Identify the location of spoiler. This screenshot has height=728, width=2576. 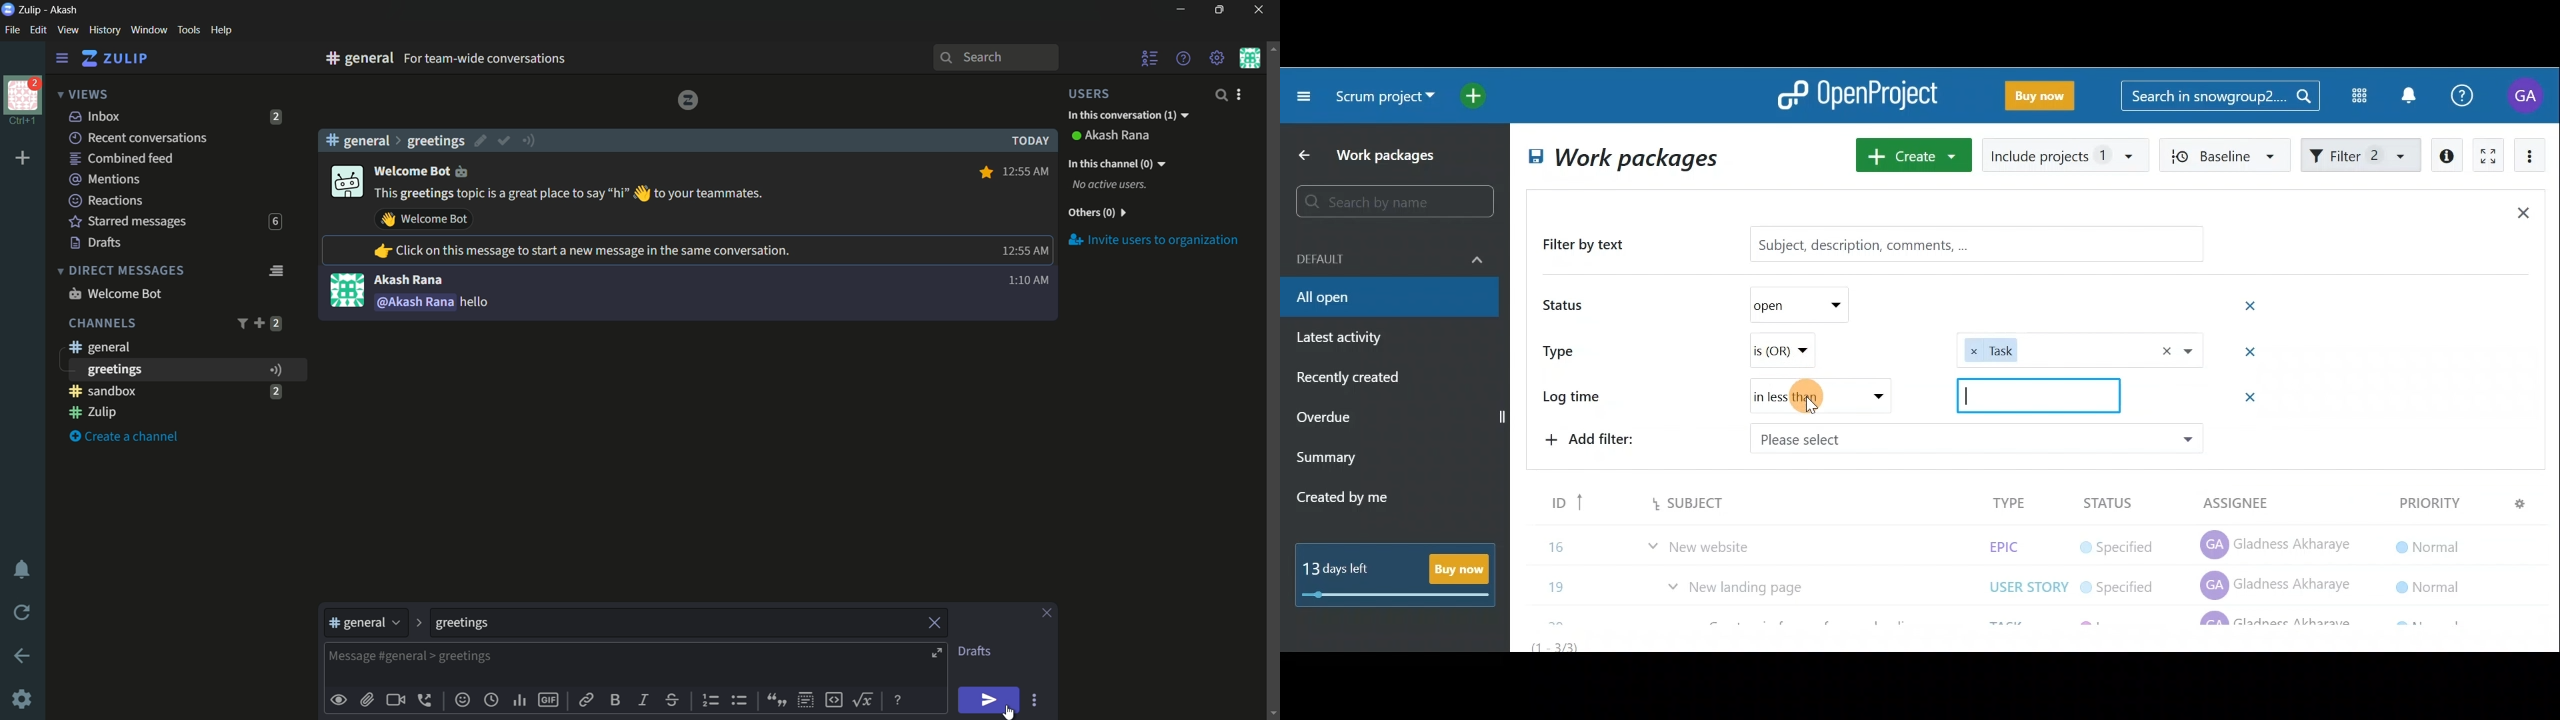
(805, 701).